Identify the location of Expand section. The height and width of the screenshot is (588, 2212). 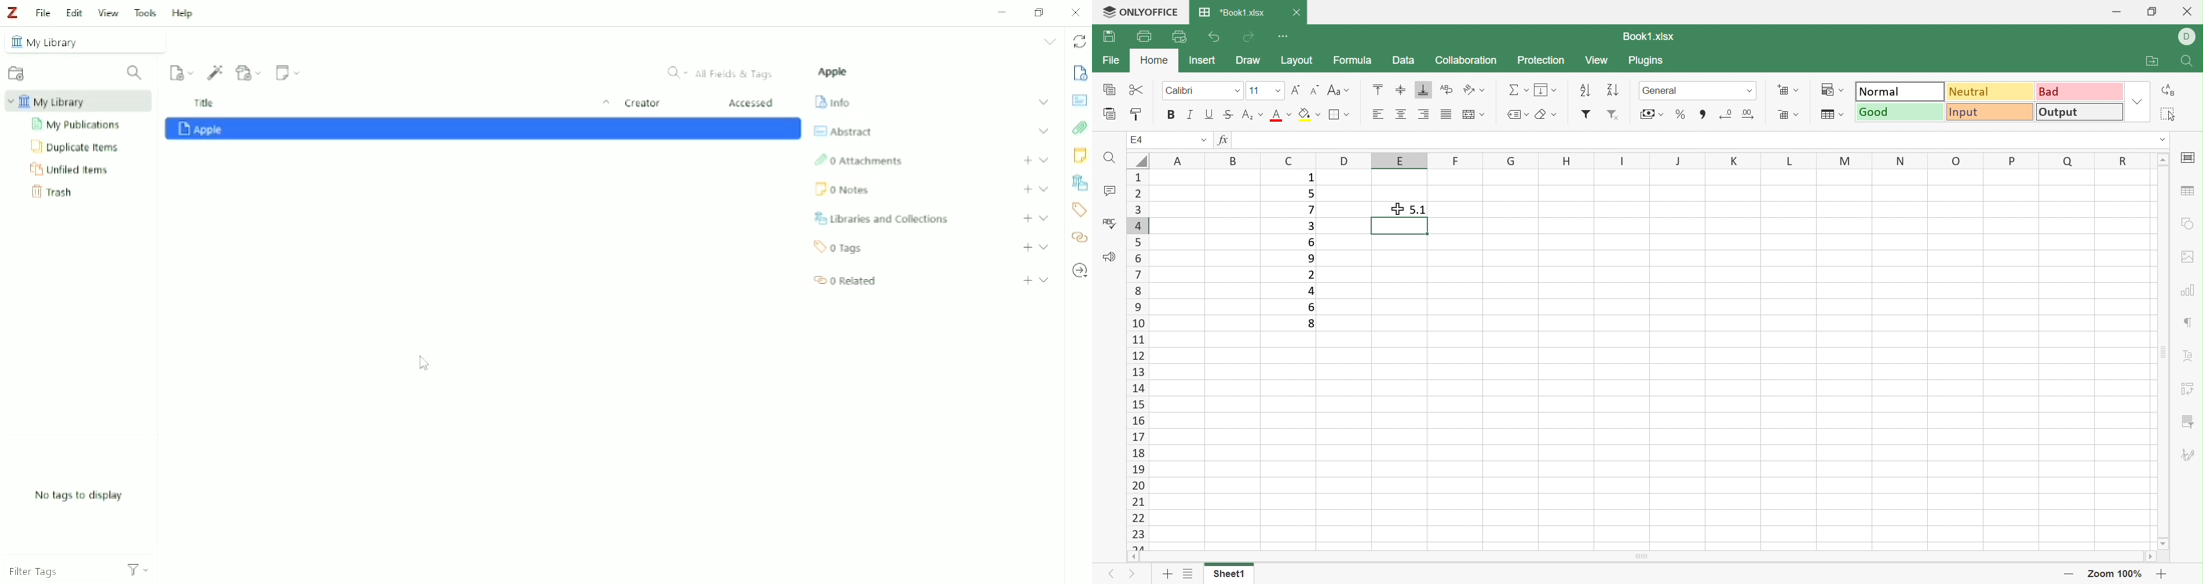
(1043, 159).